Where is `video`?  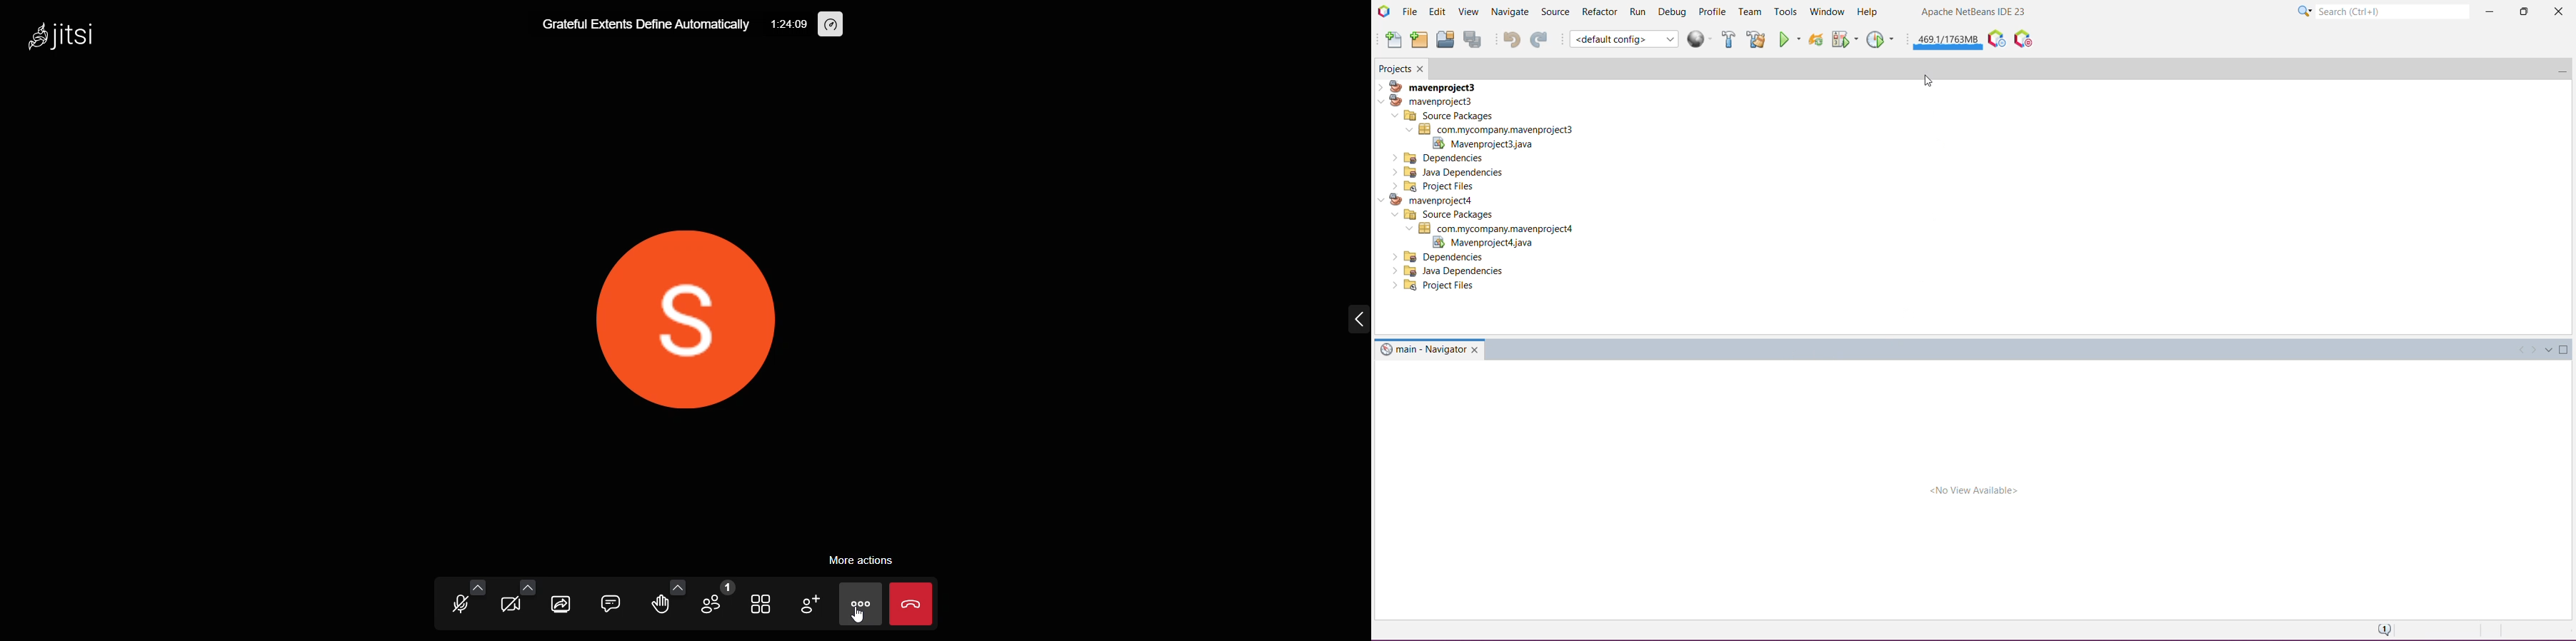
video is located at coordinates (510, 607).